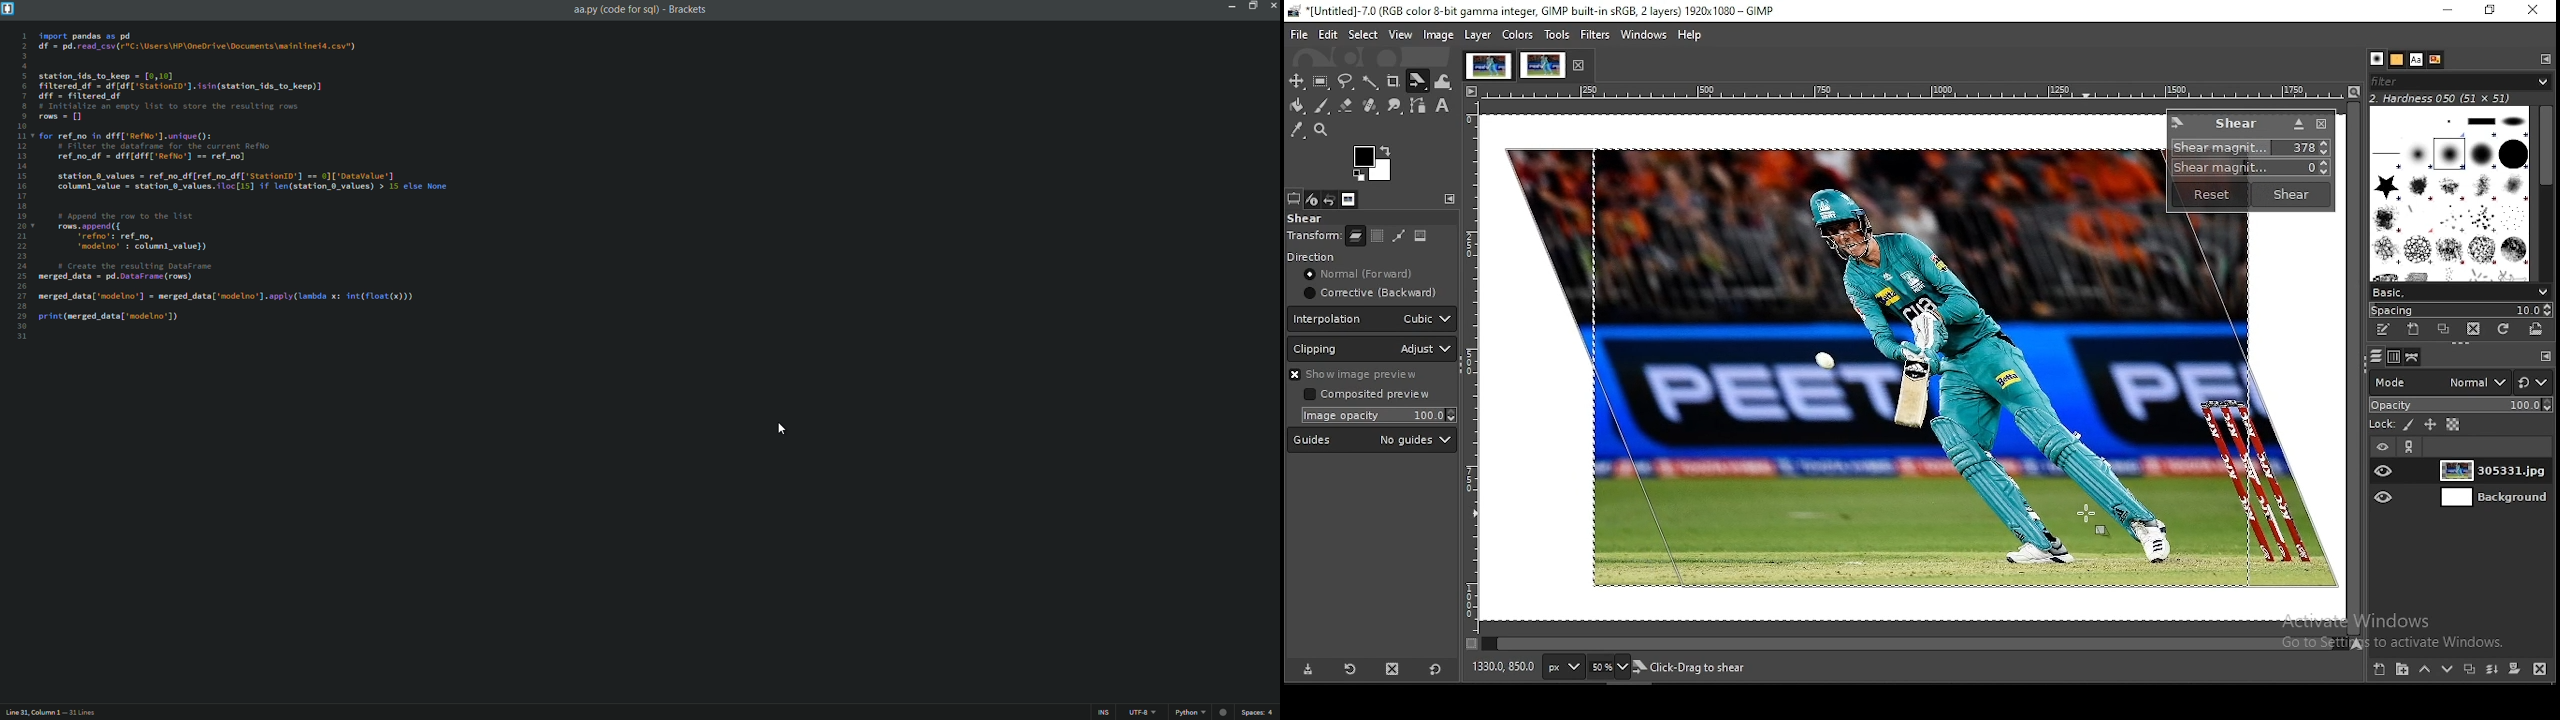  Describe the element at coordinates (1363, 33) in the screenshot. I see `select` at that location.